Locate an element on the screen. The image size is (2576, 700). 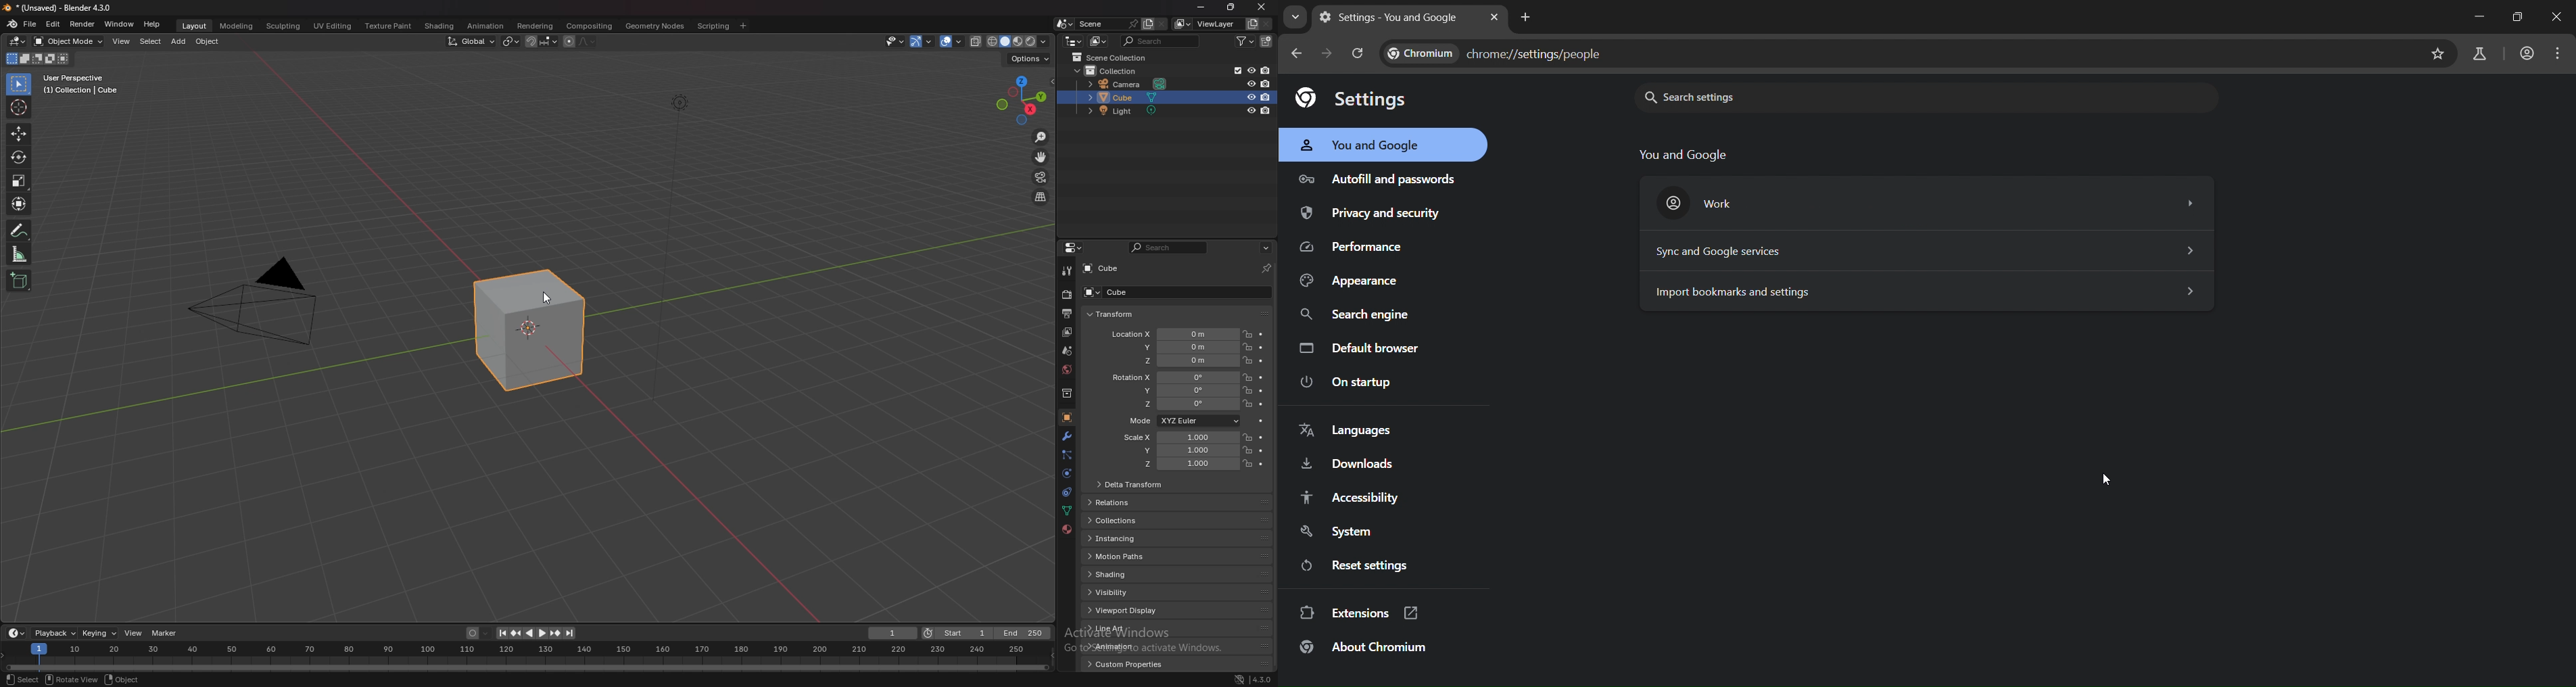
scale y is located at coordinates (1178, 451).